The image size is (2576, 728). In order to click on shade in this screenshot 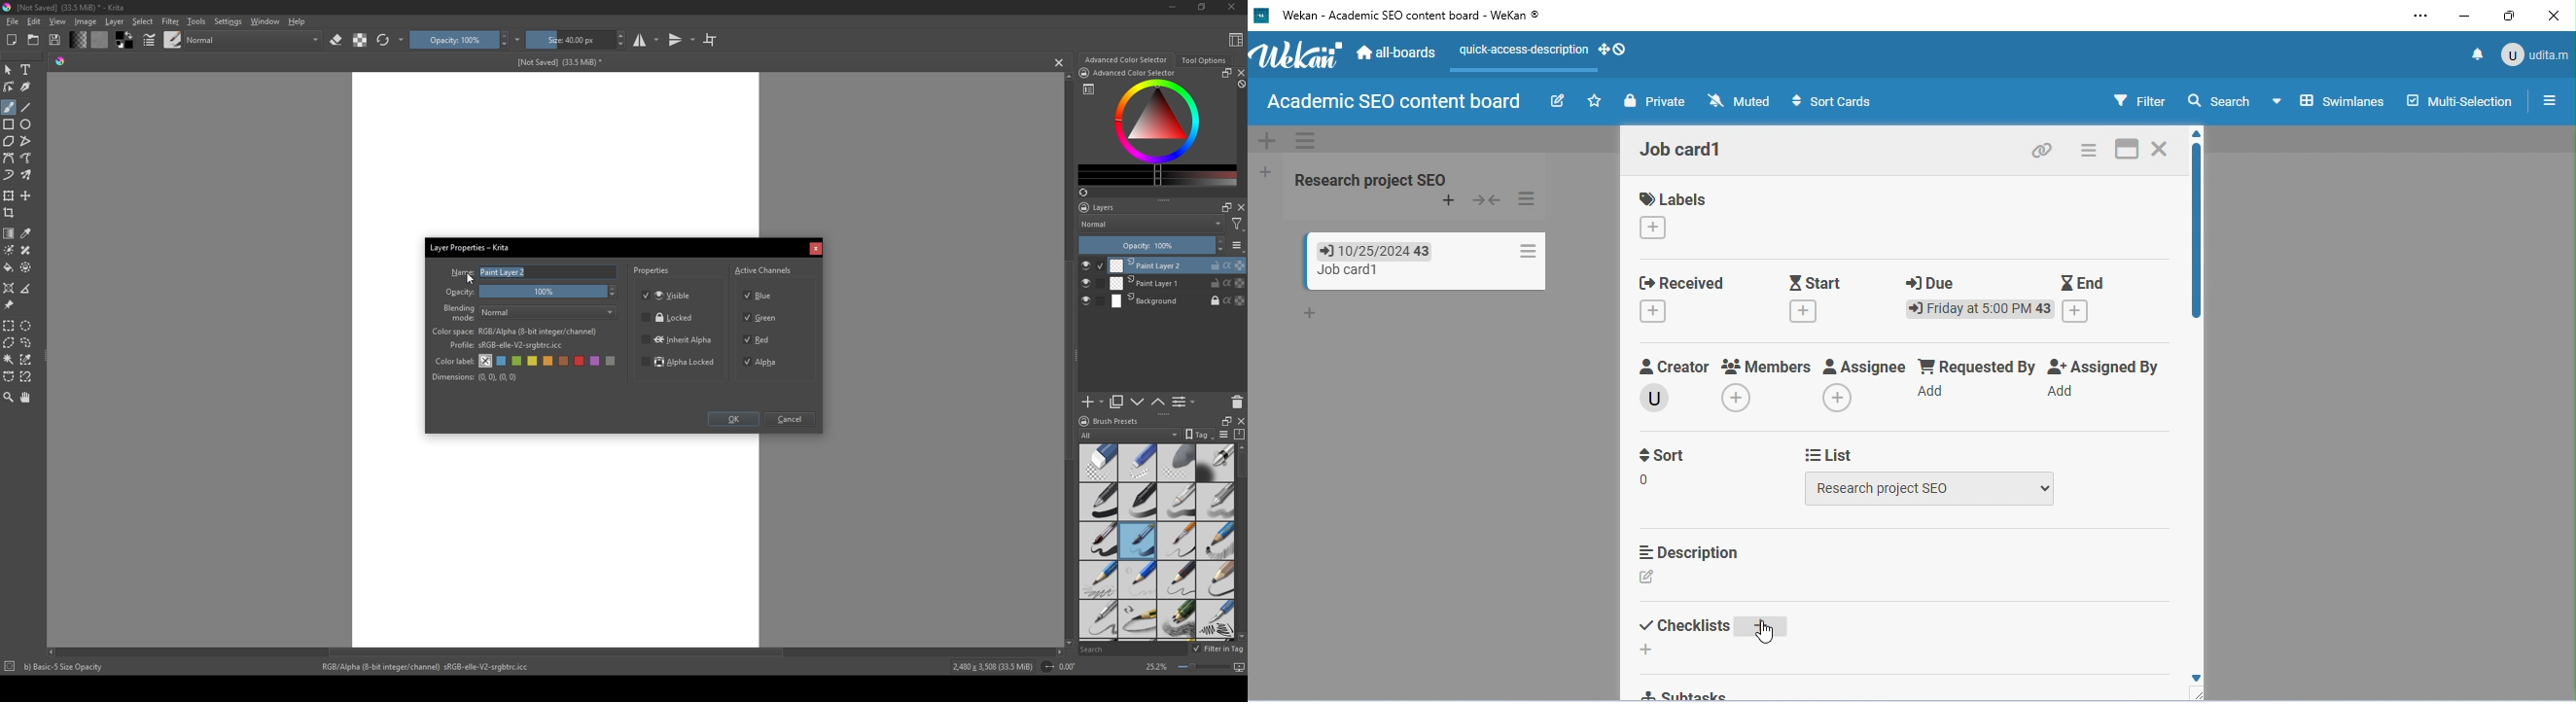, I will do `click(60, 60)`.